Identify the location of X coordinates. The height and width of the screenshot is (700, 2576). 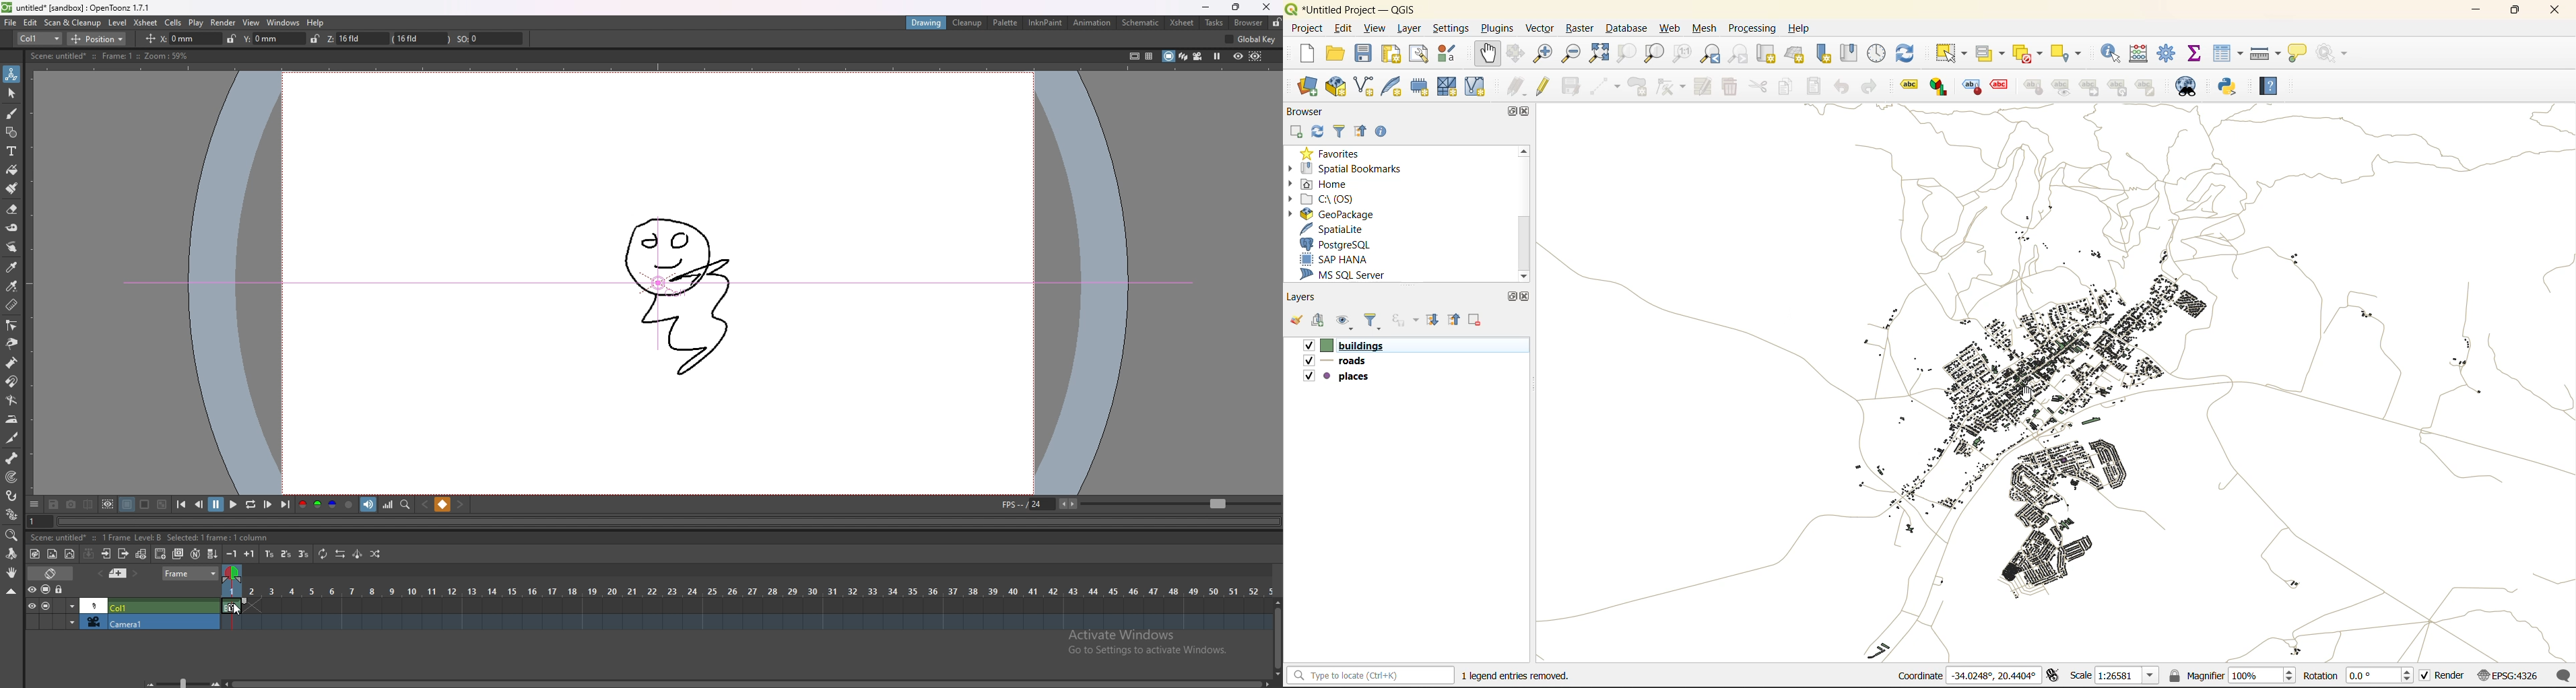
(172, 38).